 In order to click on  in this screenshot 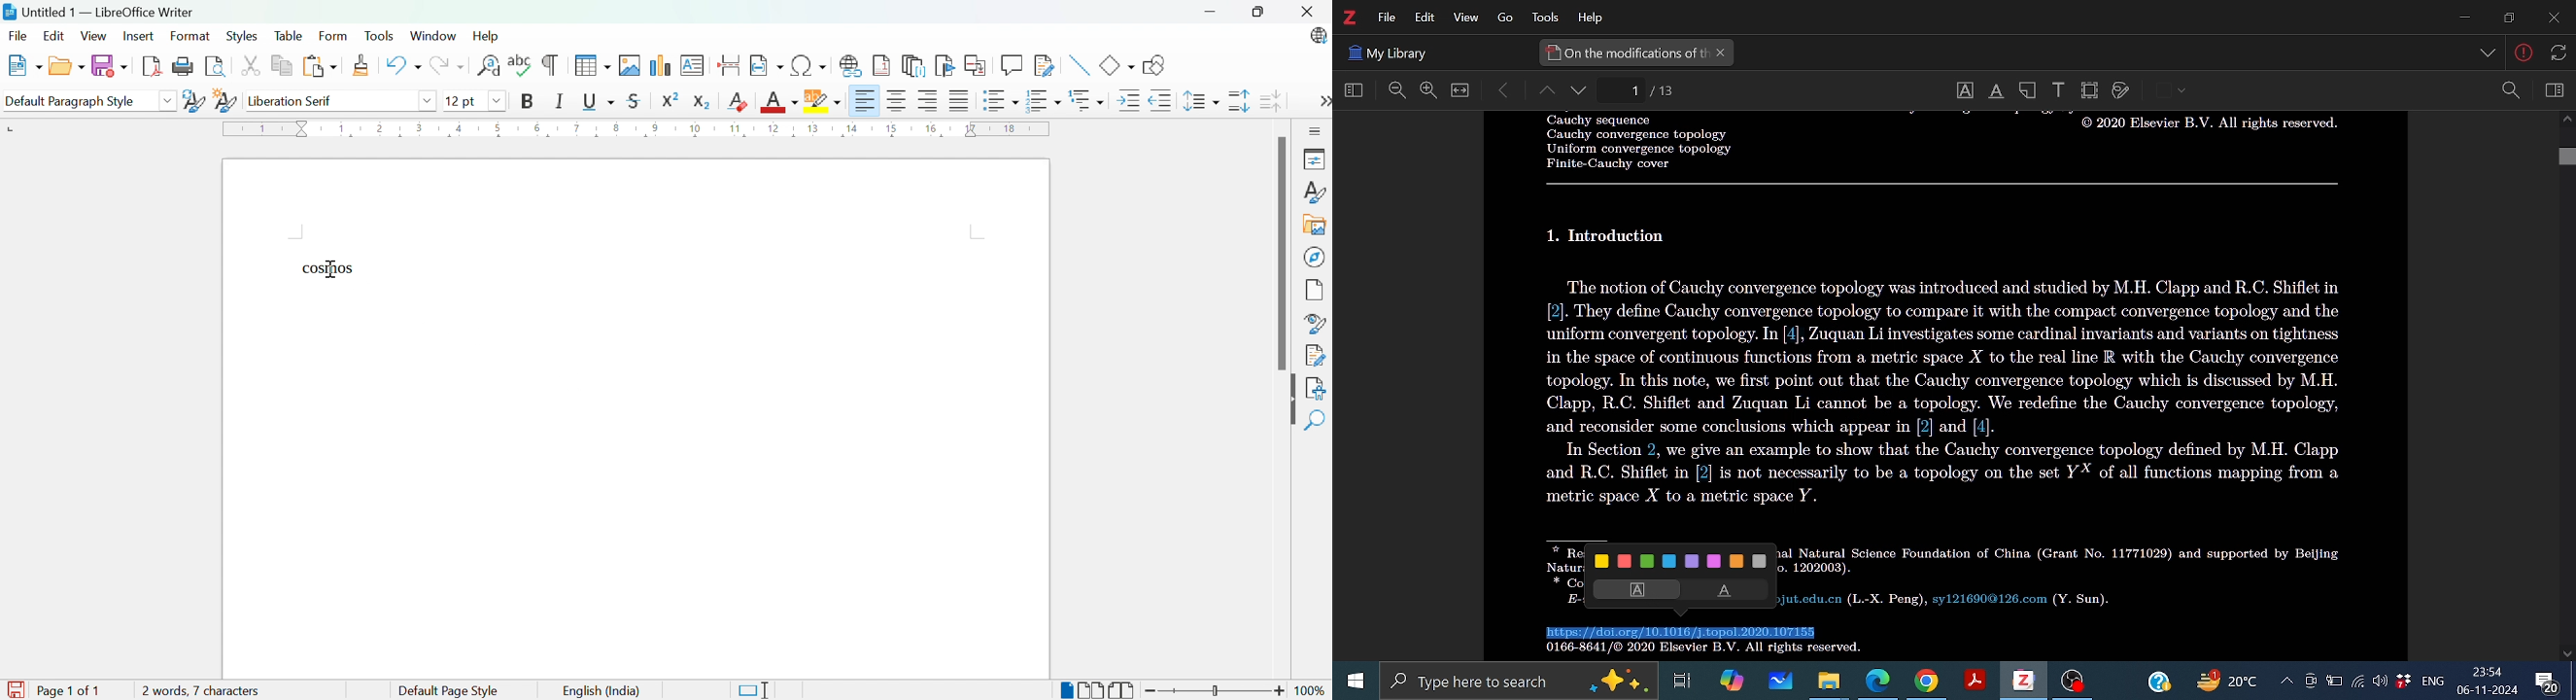, I will do `click(2205, 127)`.